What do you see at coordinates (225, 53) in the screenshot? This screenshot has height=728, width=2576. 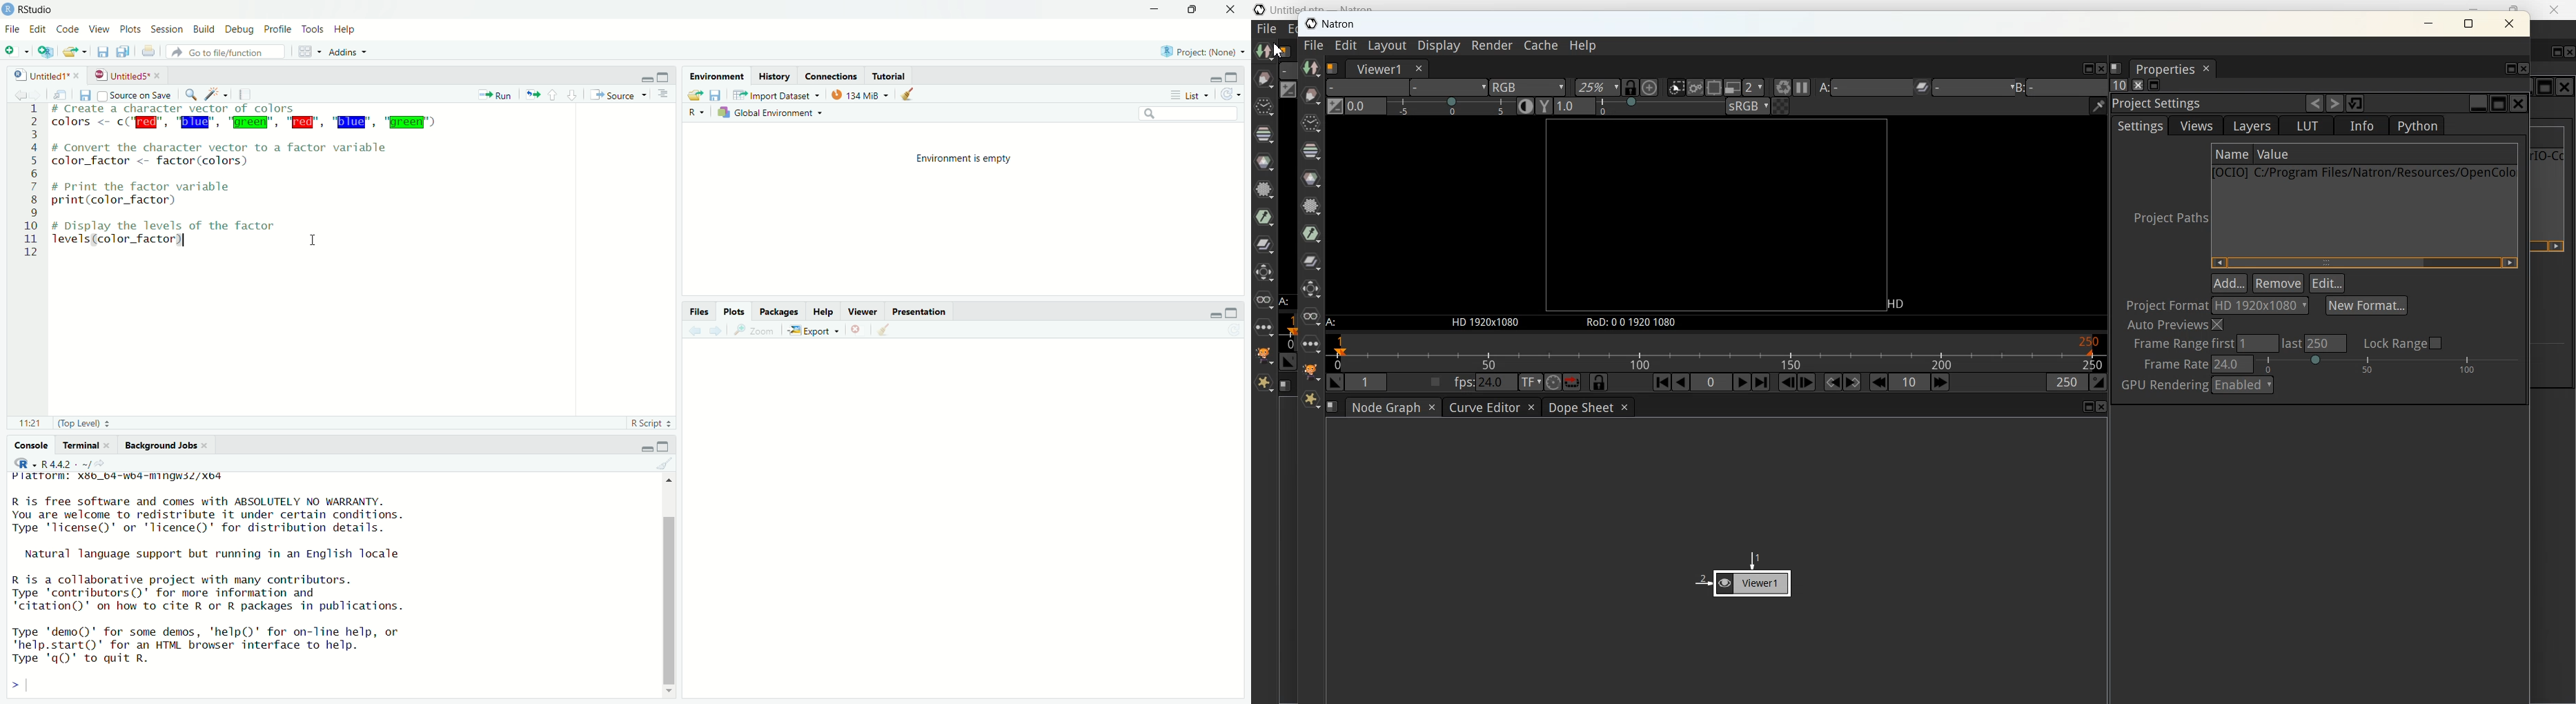 I see `go to file/function` at bounding box center [225, 53].